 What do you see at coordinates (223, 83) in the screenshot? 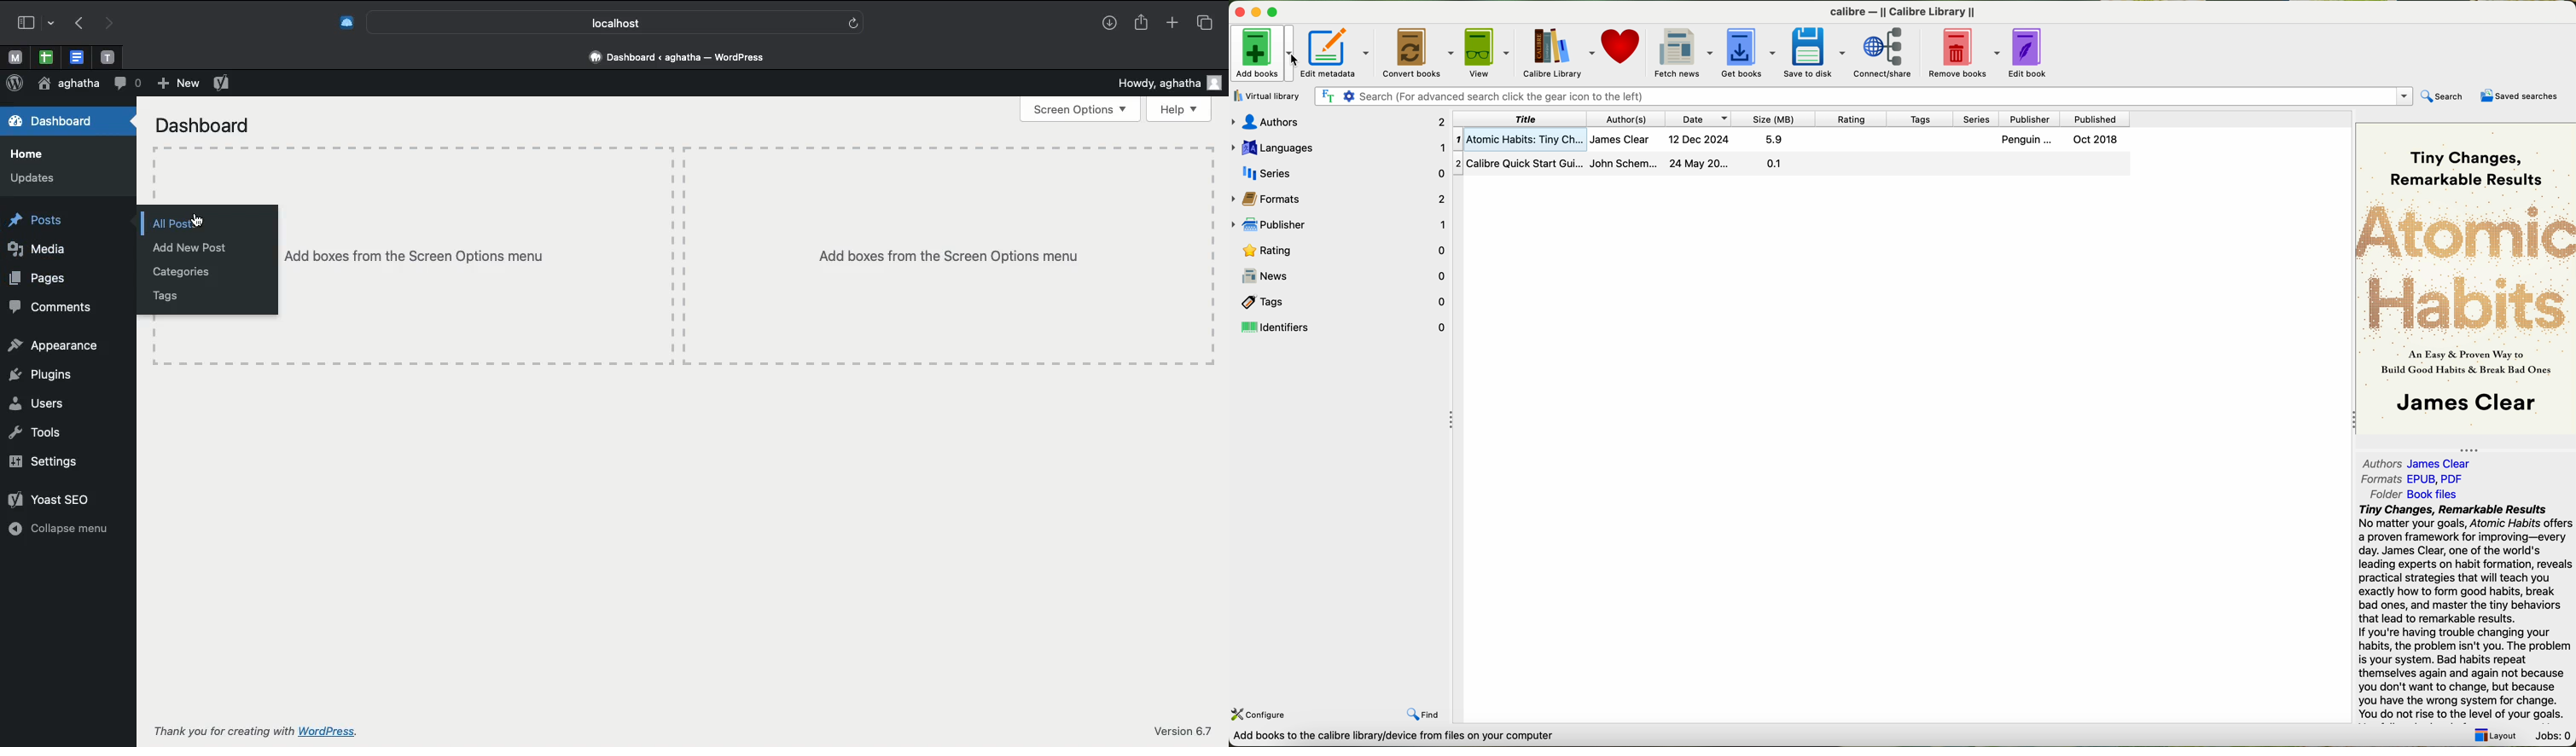
I see `Yoast SEO` at bounding box center [223, 83].